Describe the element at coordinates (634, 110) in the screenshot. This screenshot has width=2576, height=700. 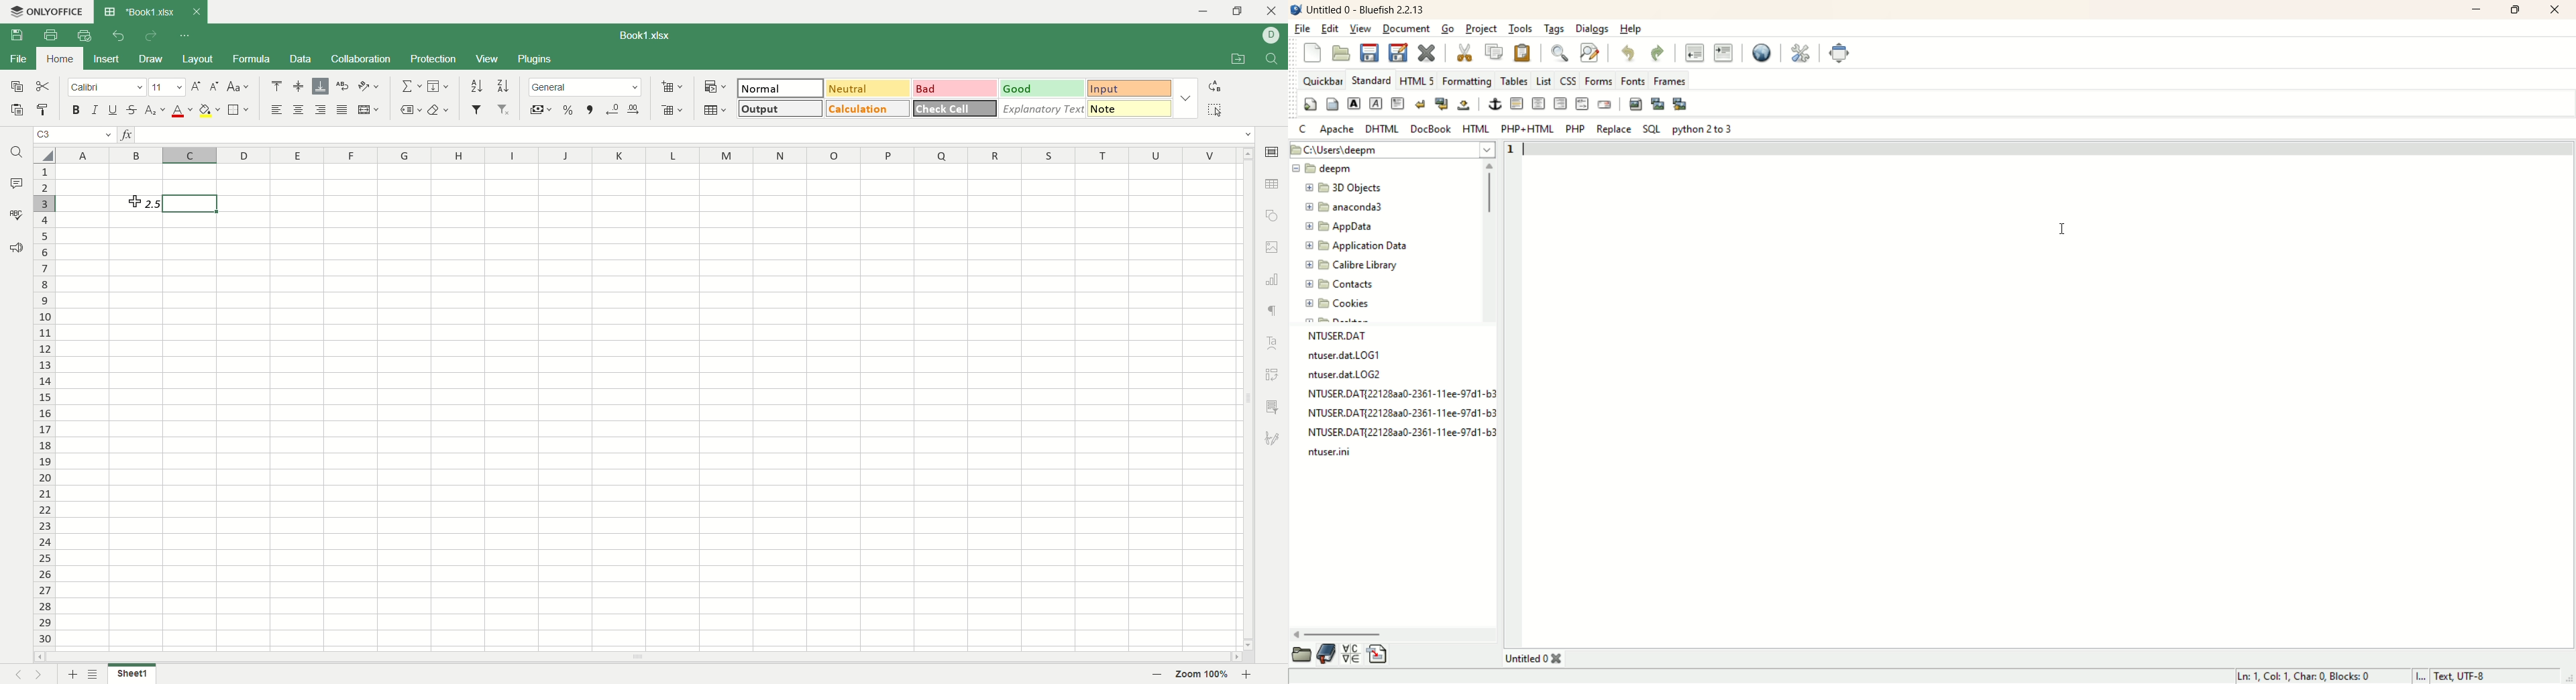
I see `increase decimal` at that location.